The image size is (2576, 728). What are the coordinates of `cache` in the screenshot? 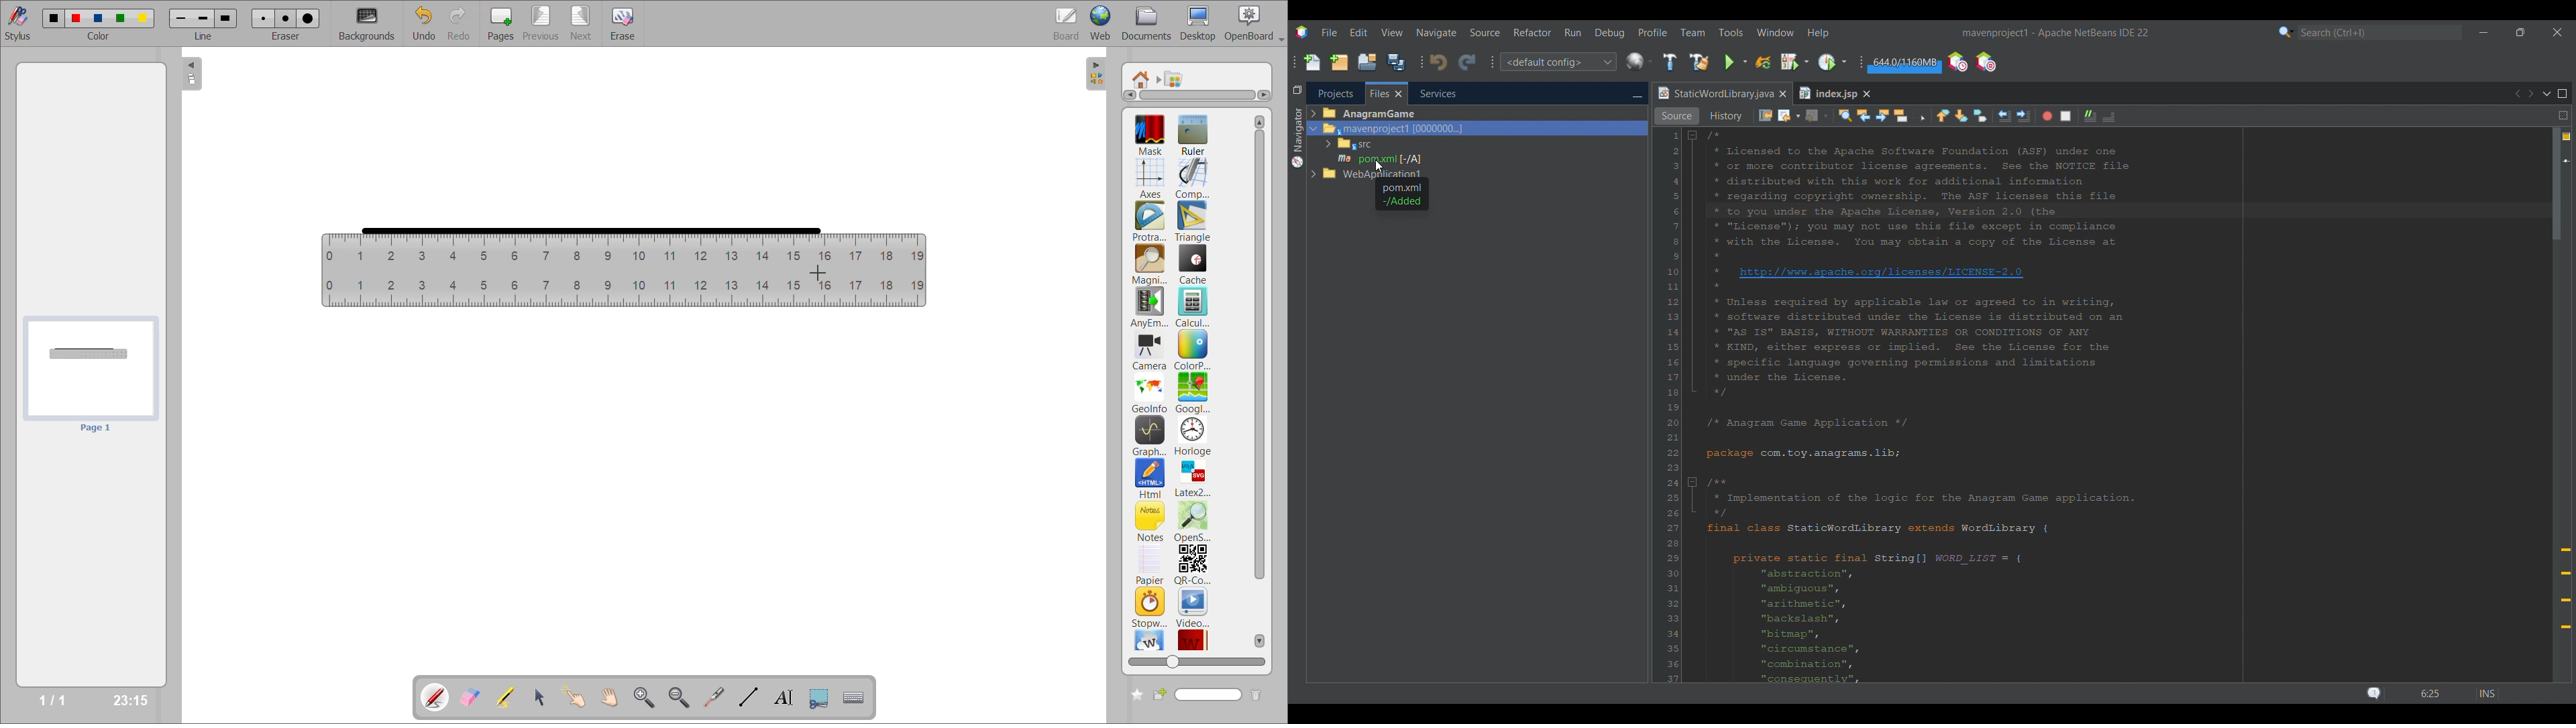 It's located at (1193, 264).